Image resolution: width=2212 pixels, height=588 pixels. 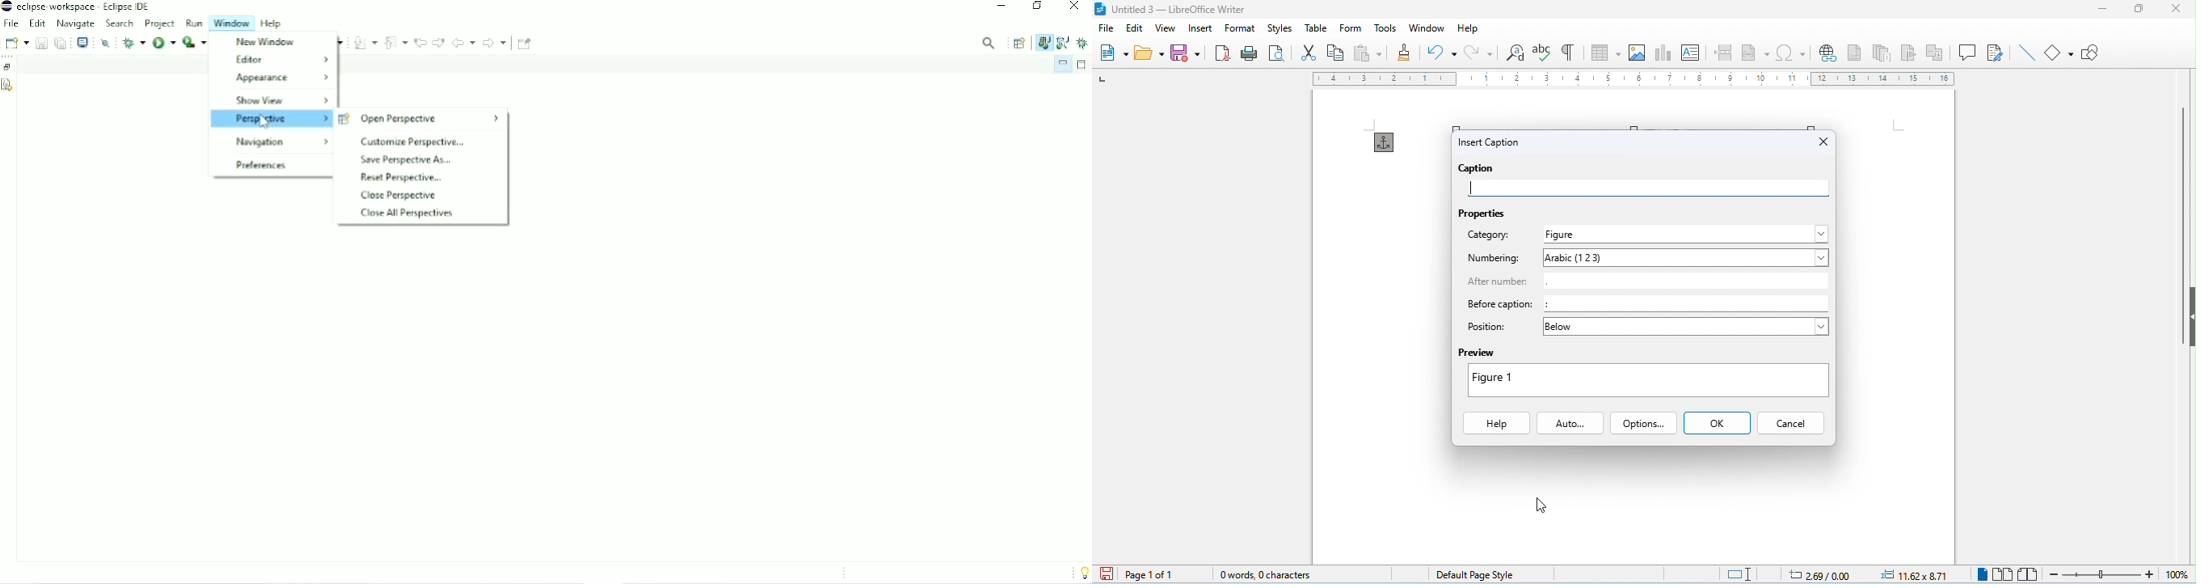 I want to click on anchor, so click(x=1385, y=143).